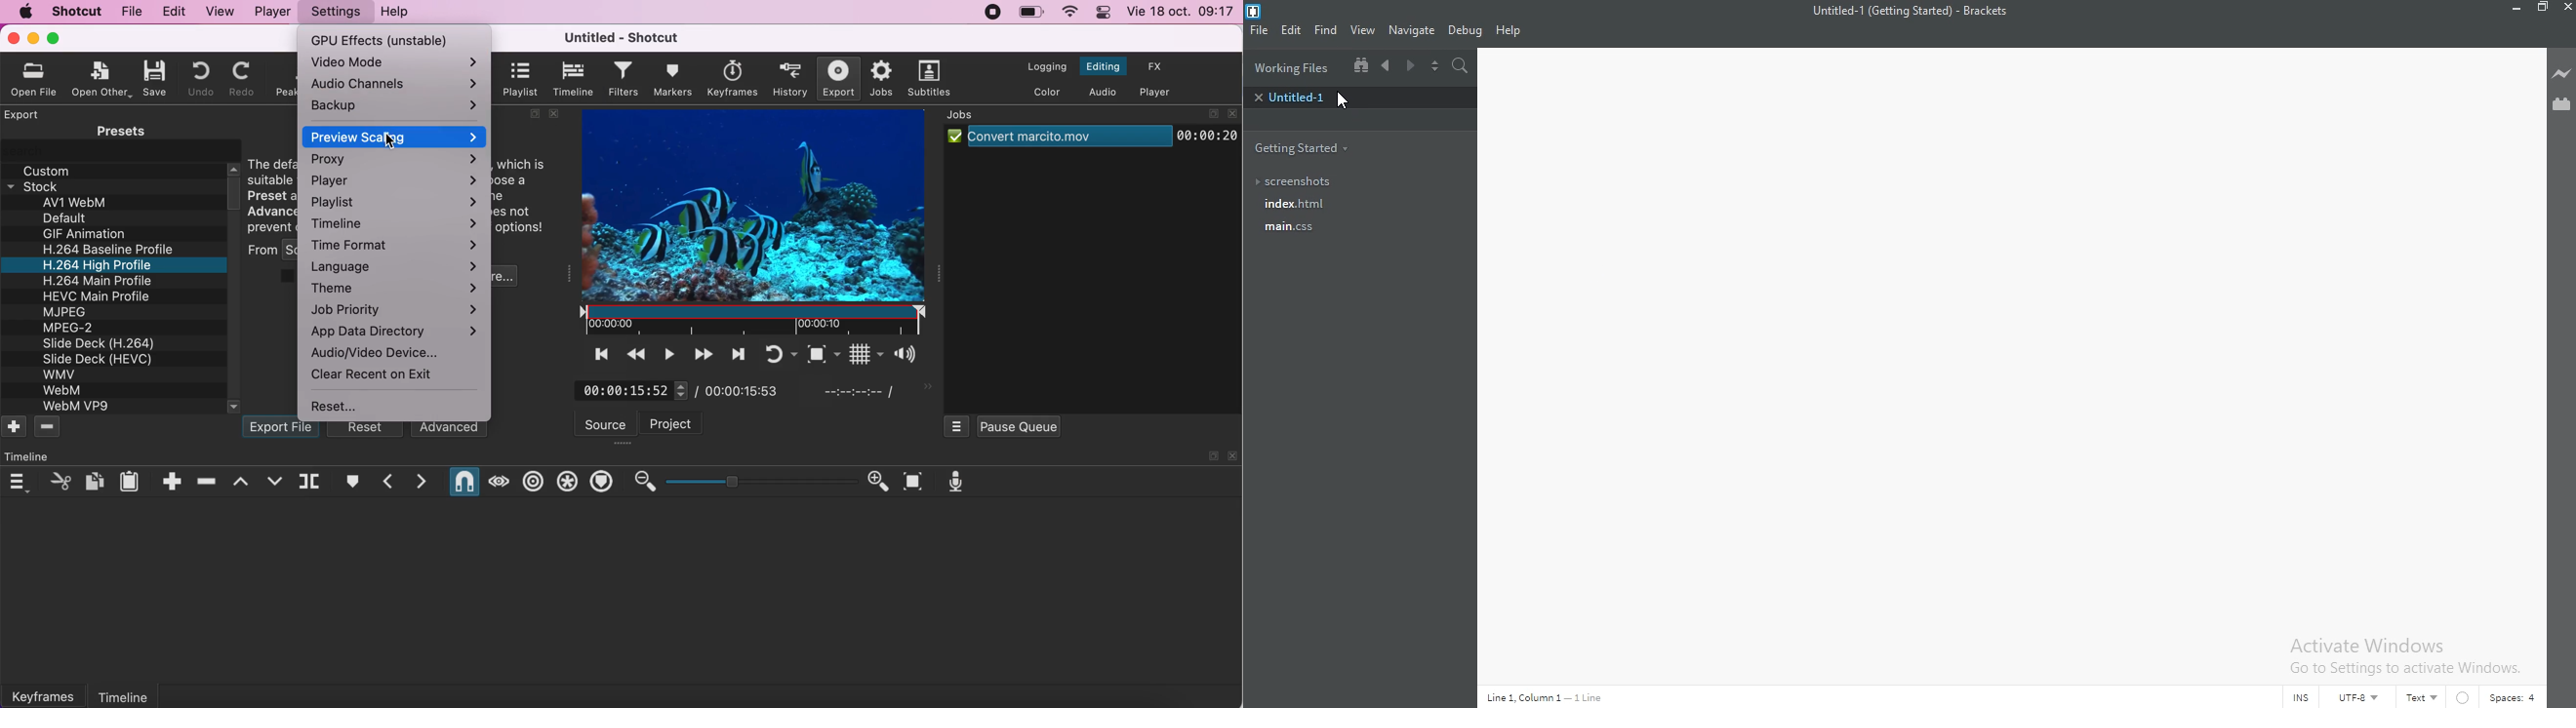 The height and width of the screenshot is (728, 2576). What do you see at coordinates (396, 181) in the screenshot?
I see `player` at bounding box center [396, 181].